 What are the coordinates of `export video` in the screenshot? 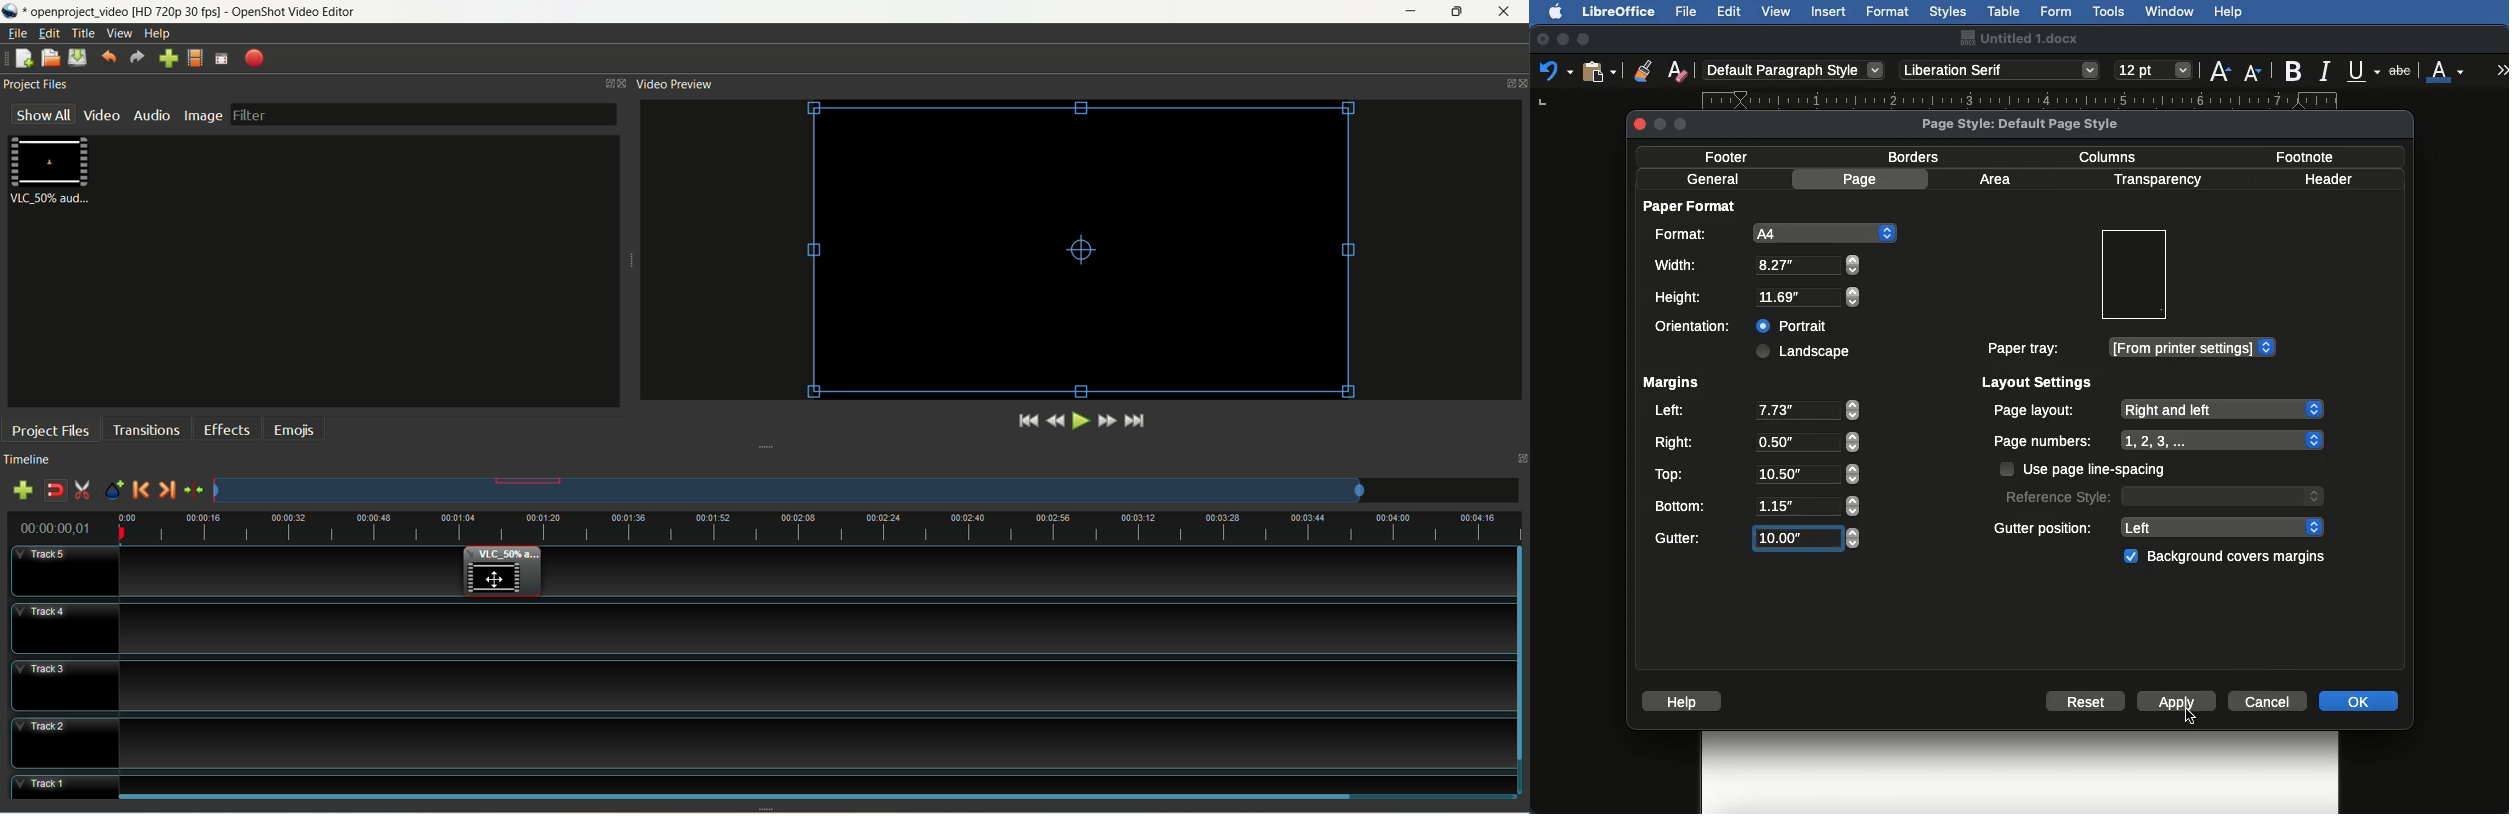 It's located at (254, 59).